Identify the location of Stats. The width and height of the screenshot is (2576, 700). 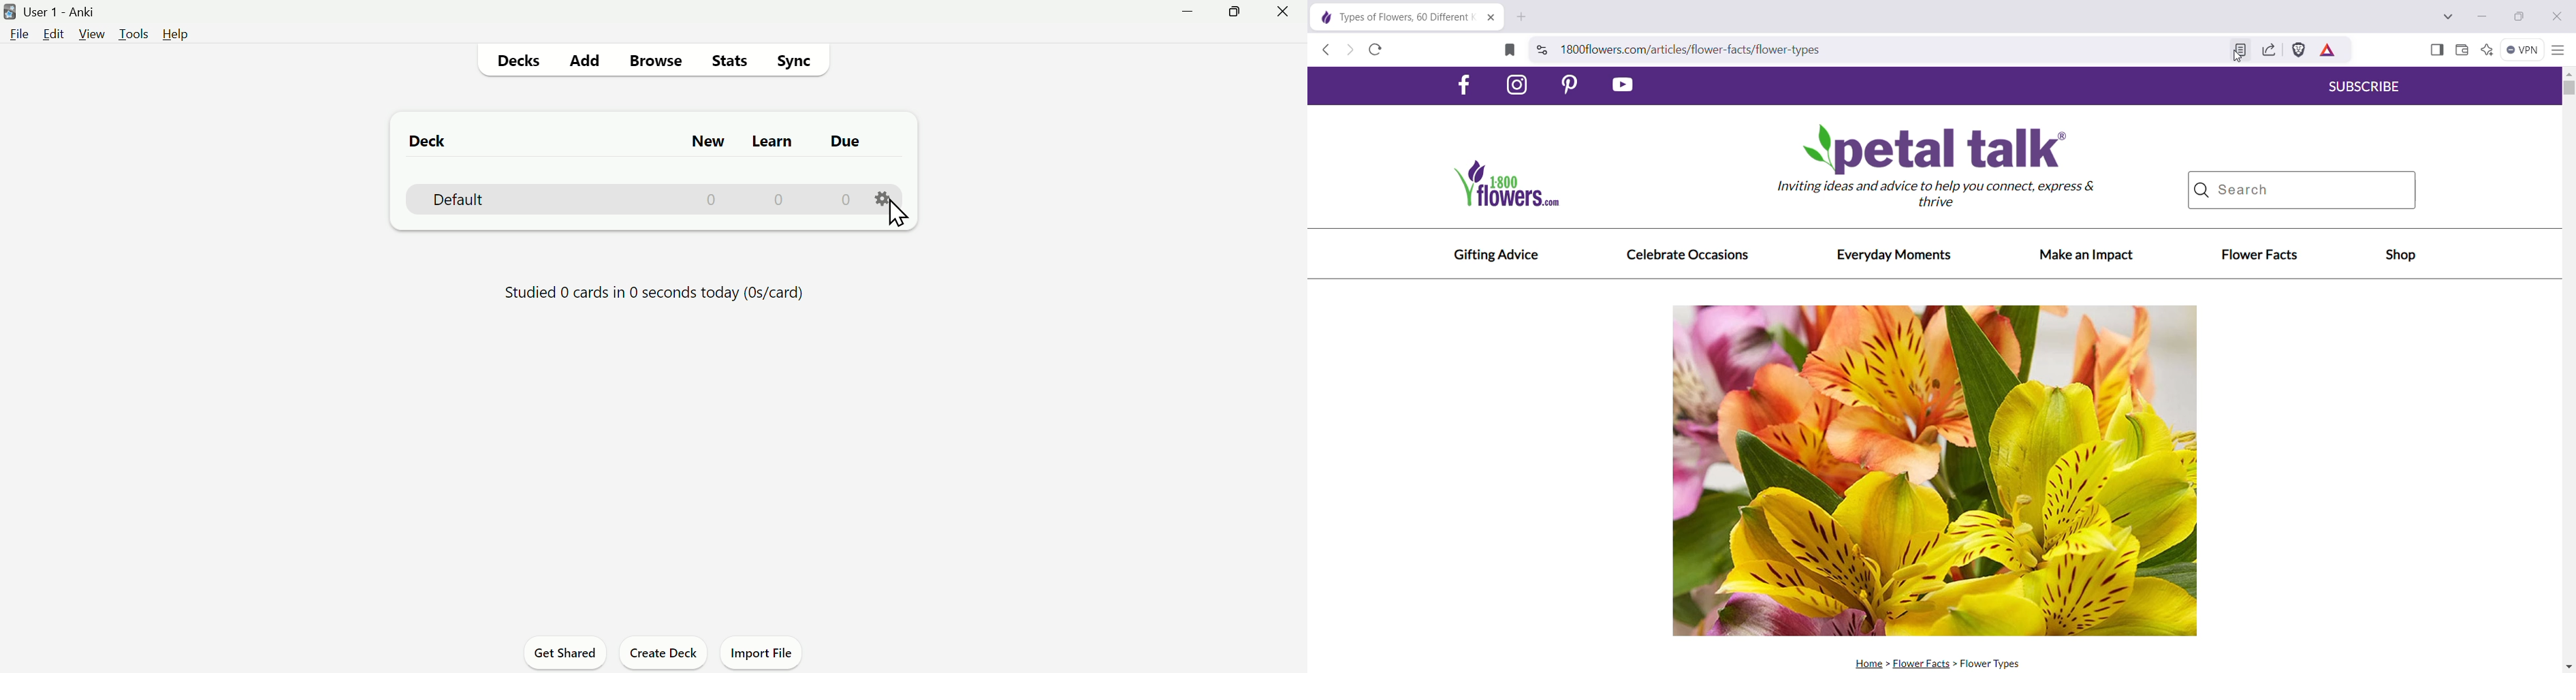
(725, 63).